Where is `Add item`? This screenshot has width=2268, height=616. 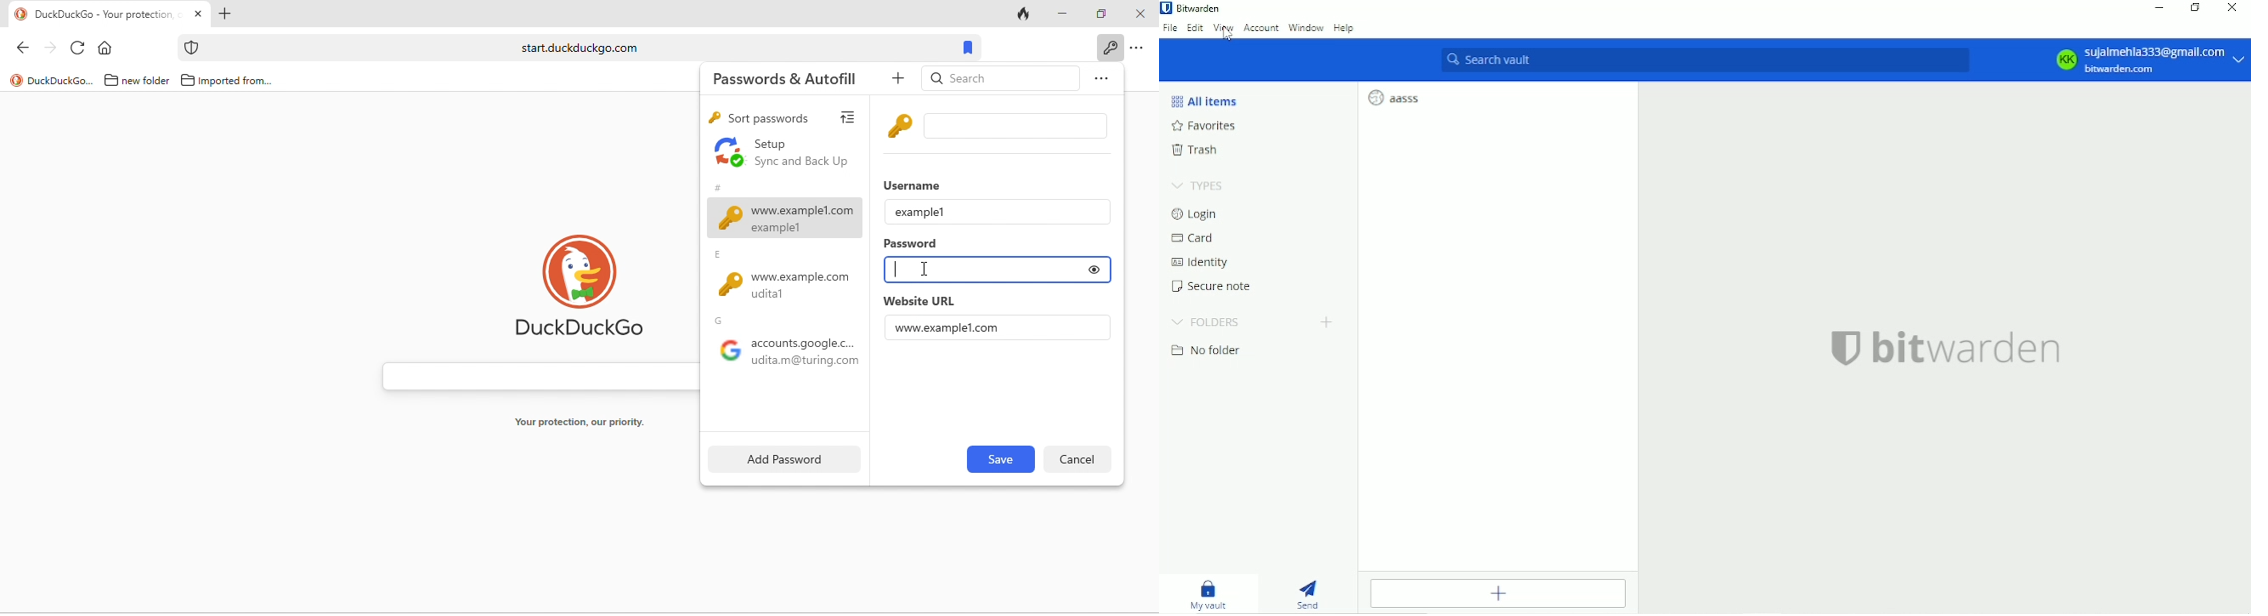 Add item is located at coordinates (1501, 595).